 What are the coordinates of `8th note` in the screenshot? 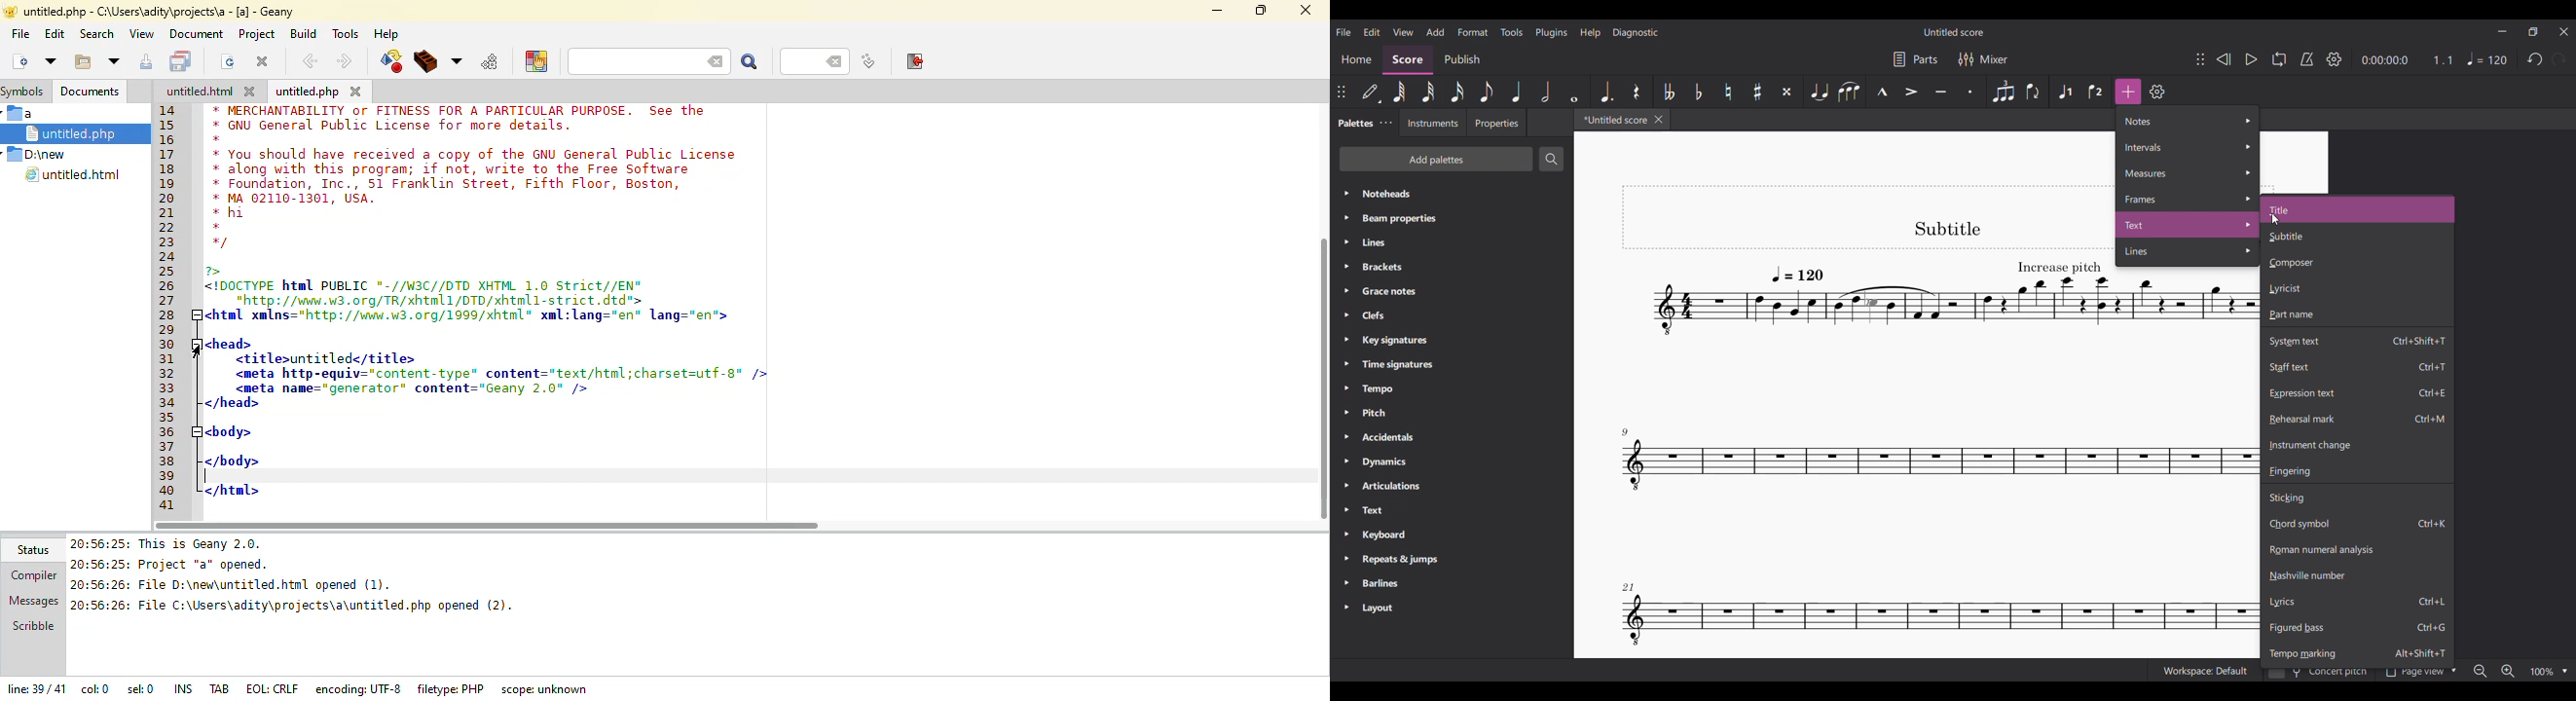 It's located at (1486, 92).